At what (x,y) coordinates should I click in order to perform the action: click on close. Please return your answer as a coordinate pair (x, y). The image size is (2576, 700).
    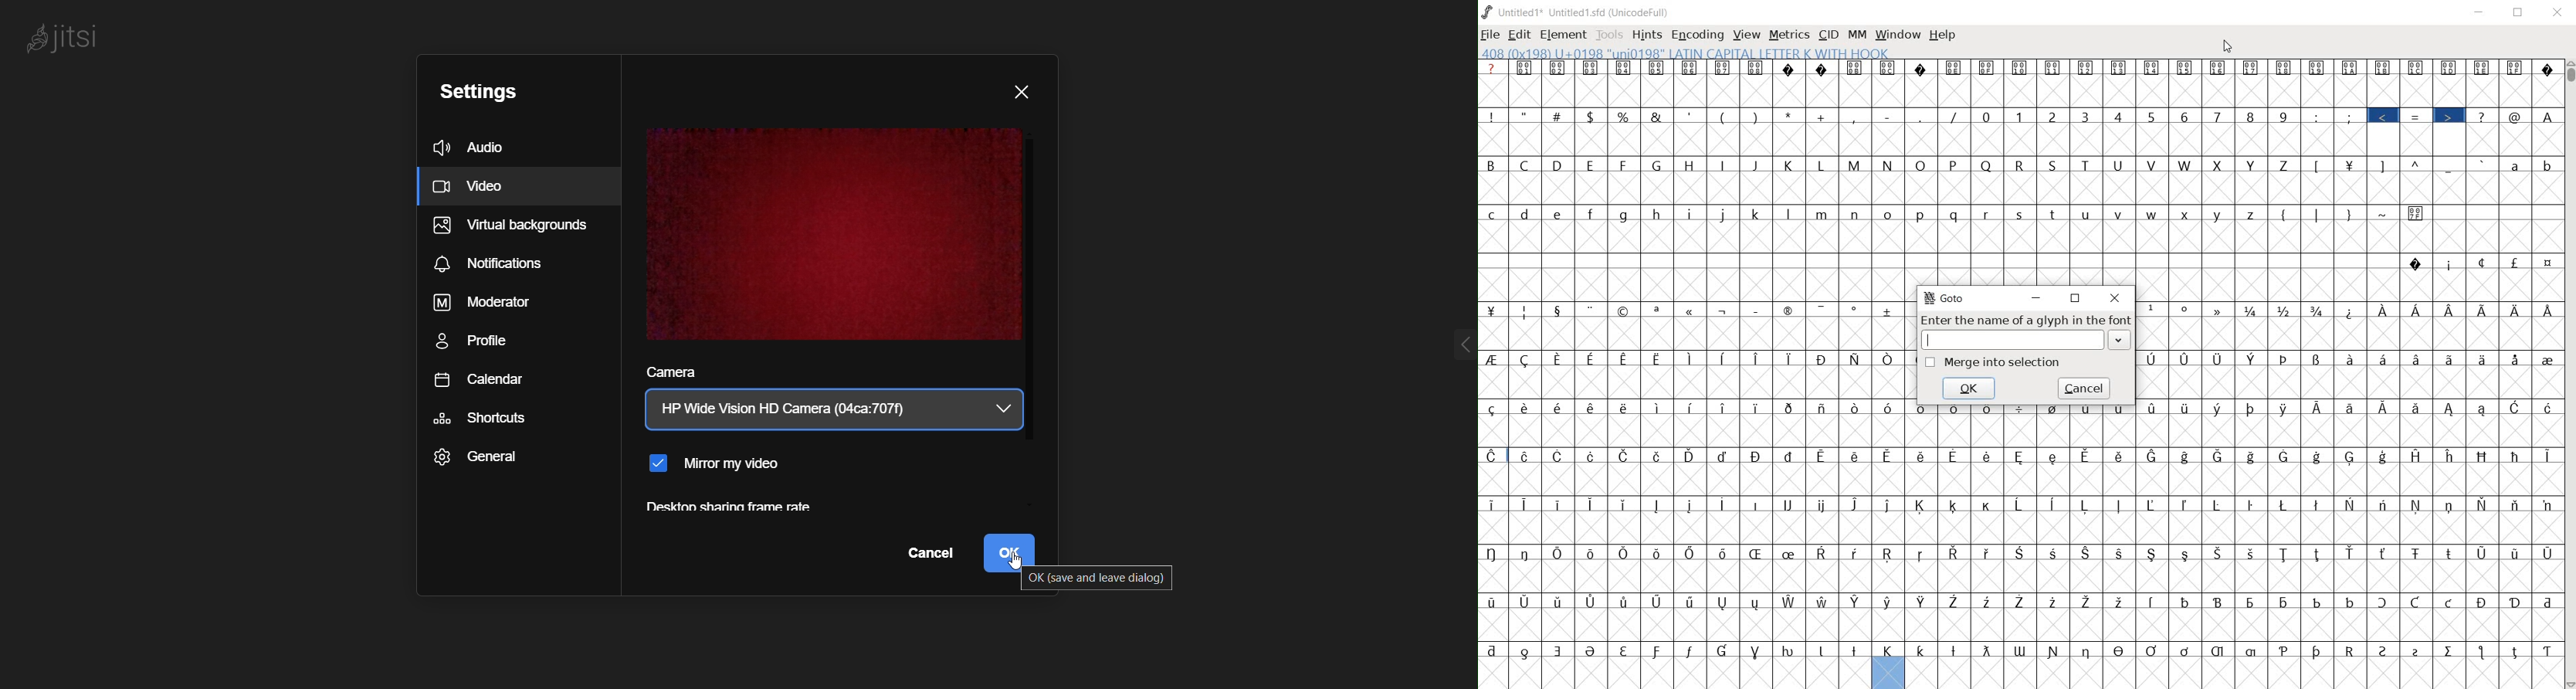
    Looking at the image, I should click on (2559, 13).